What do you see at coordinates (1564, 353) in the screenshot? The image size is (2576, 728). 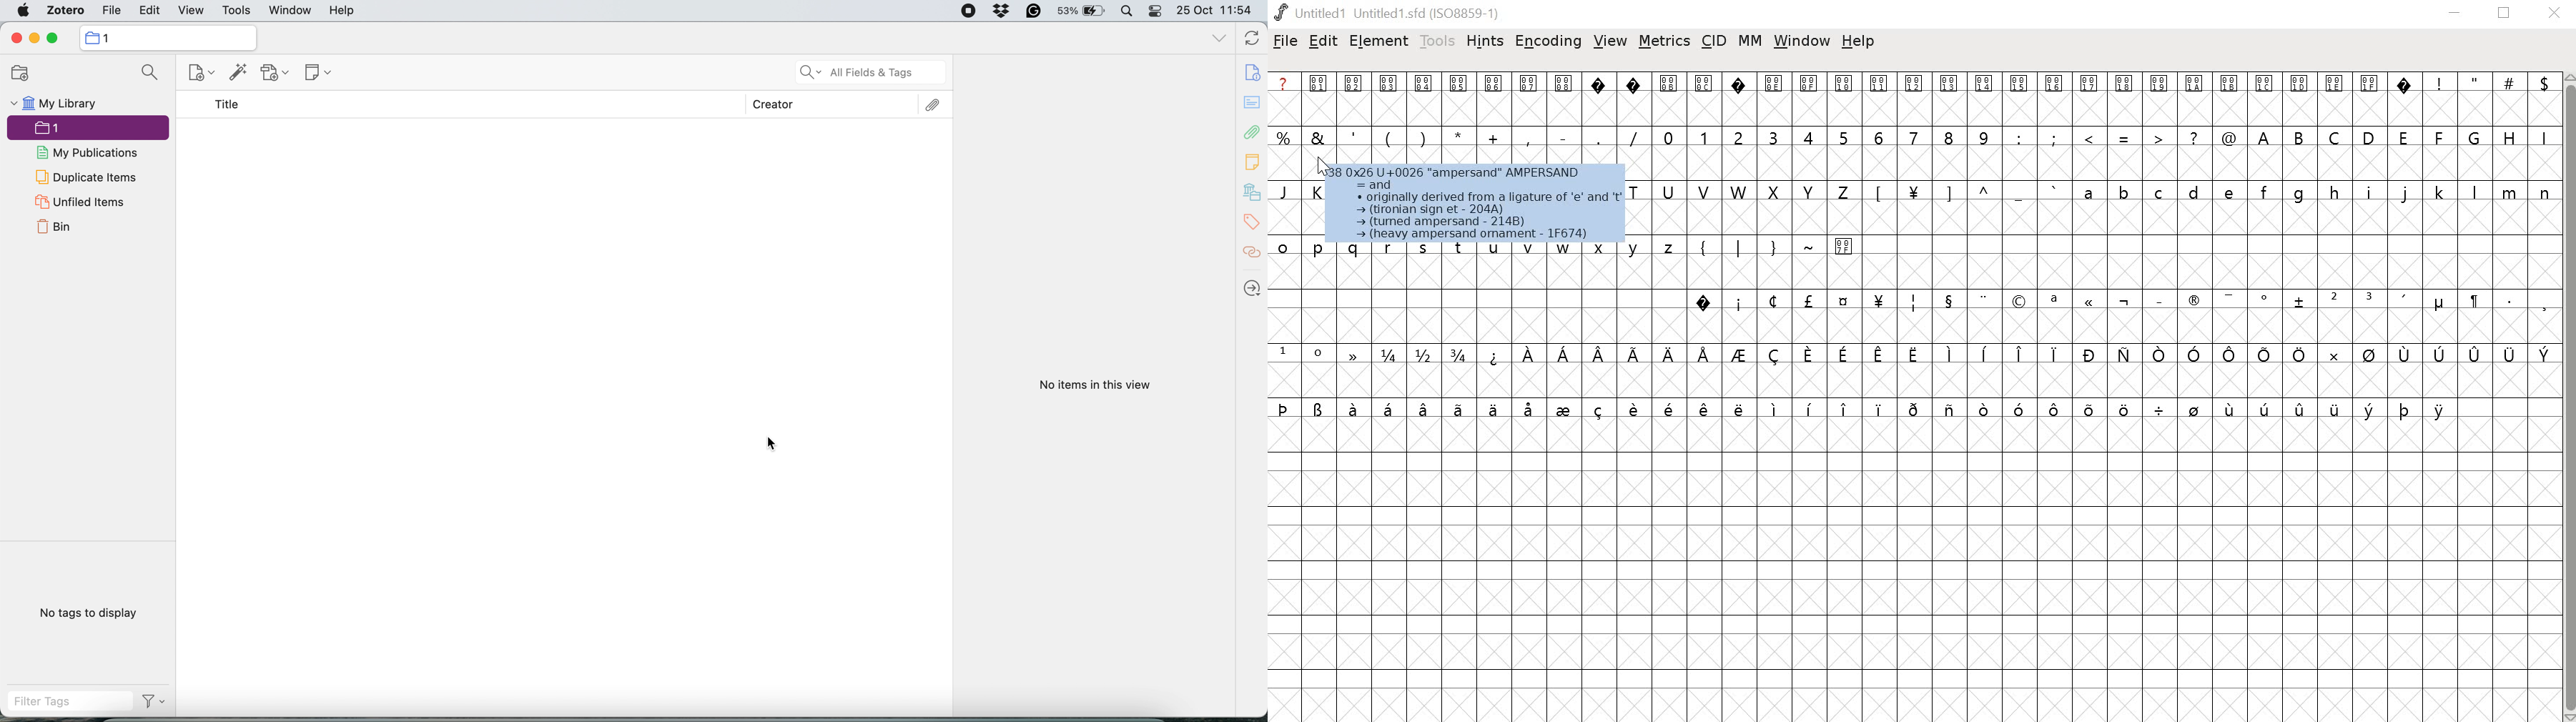 I see `symbol` at bounding box center [1564, 353].